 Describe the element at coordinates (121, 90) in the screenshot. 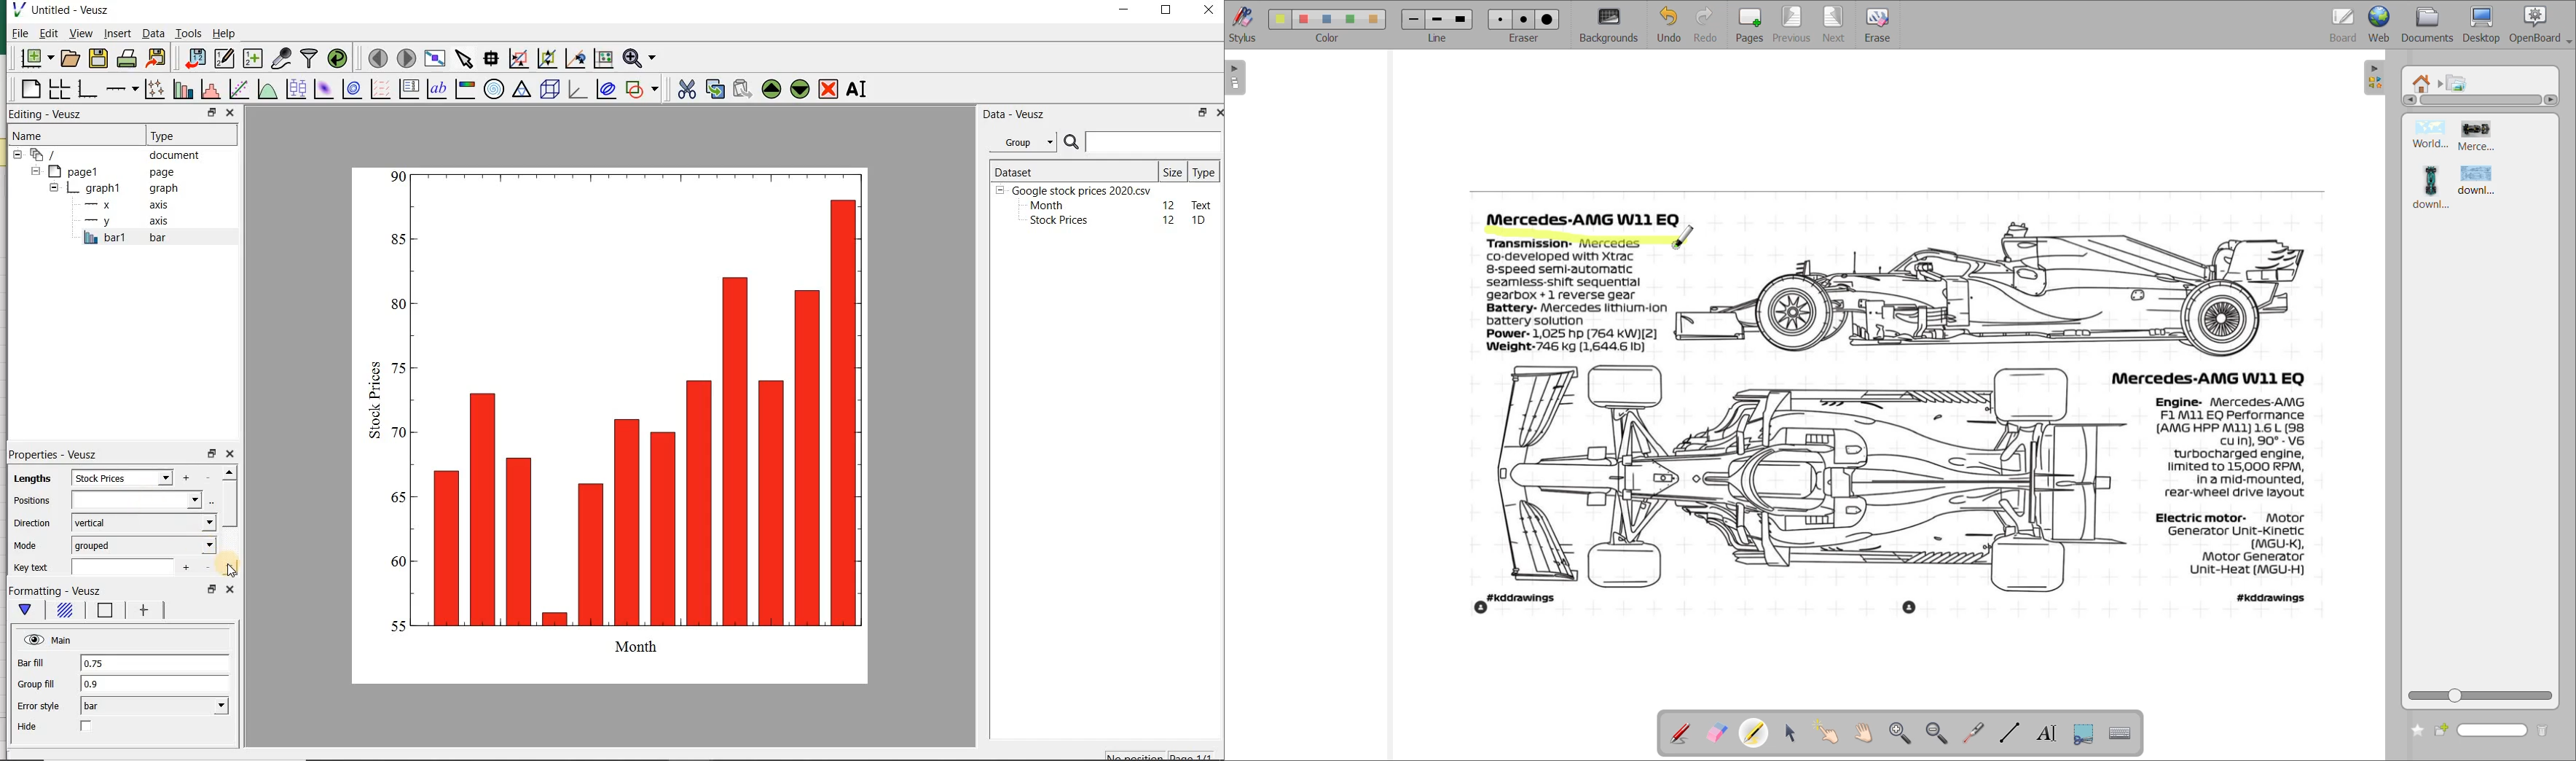

I see `add an axis to the plot` at that location.